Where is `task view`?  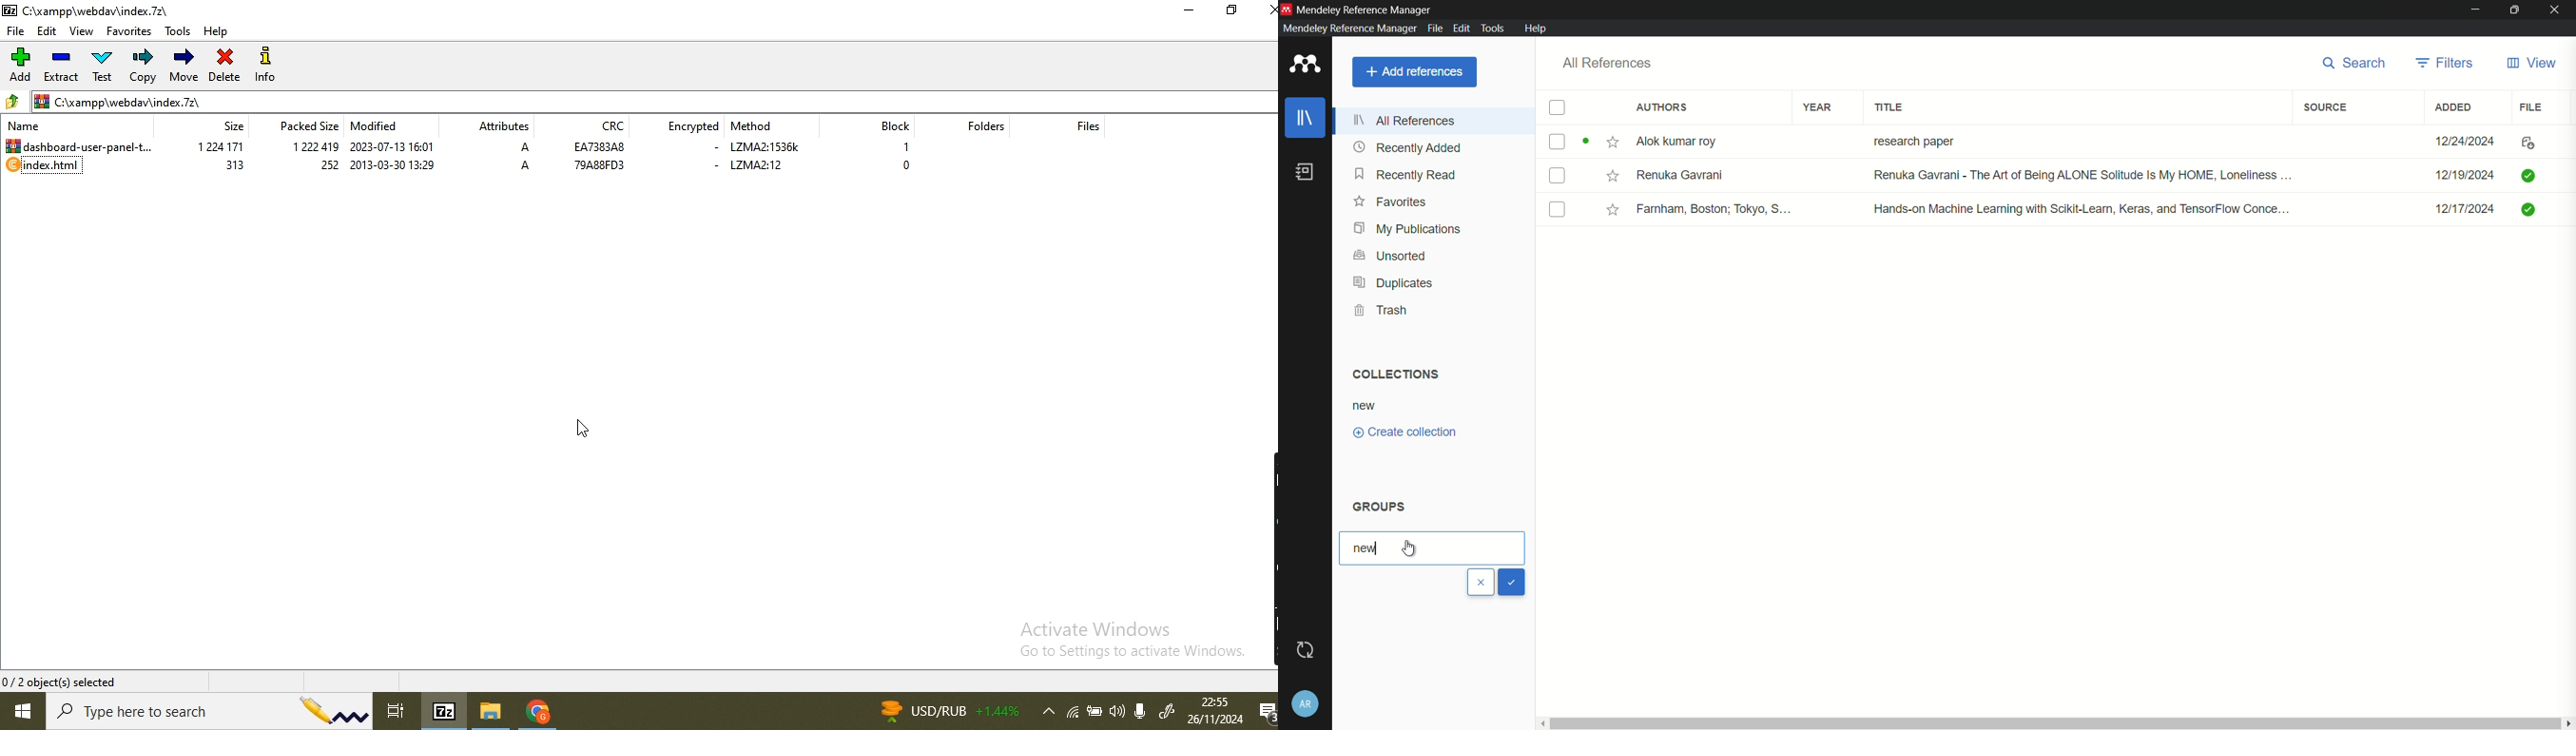
task view is located at coordinates (400, 708).